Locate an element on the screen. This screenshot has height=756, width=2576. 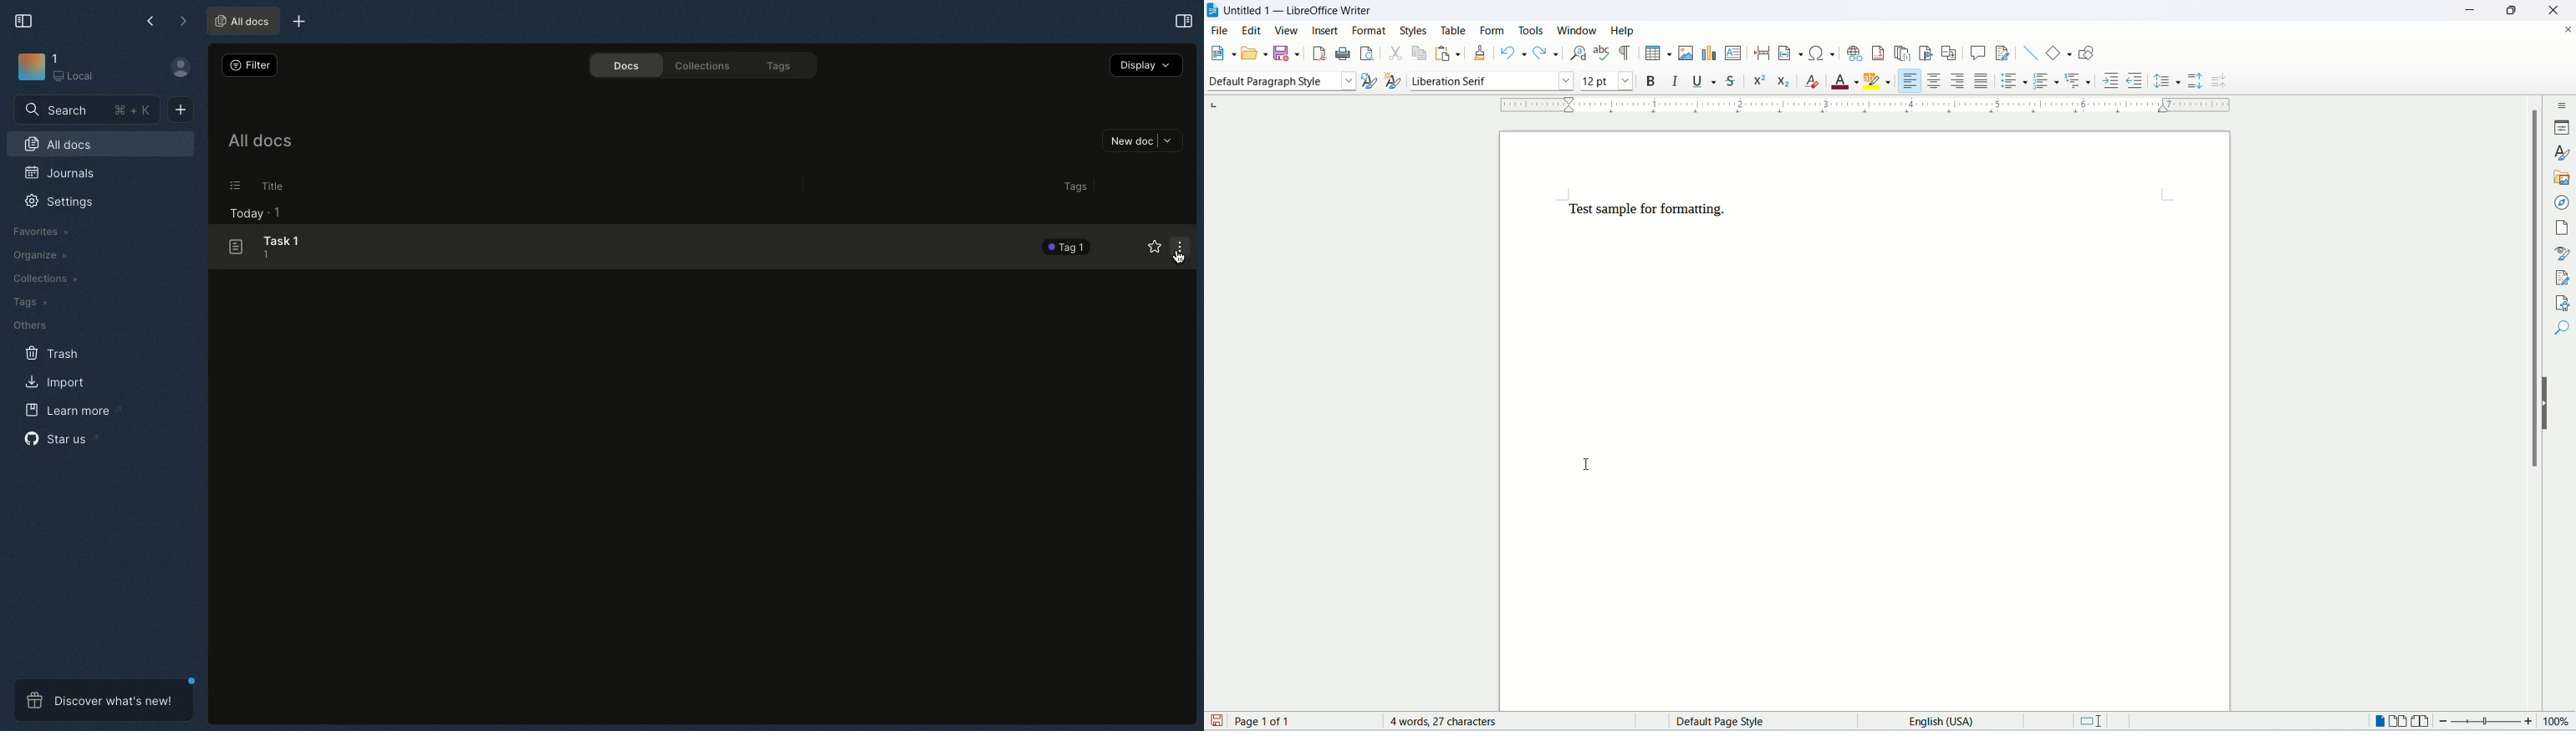
check accessibility is located at coordinates (2561, 303).